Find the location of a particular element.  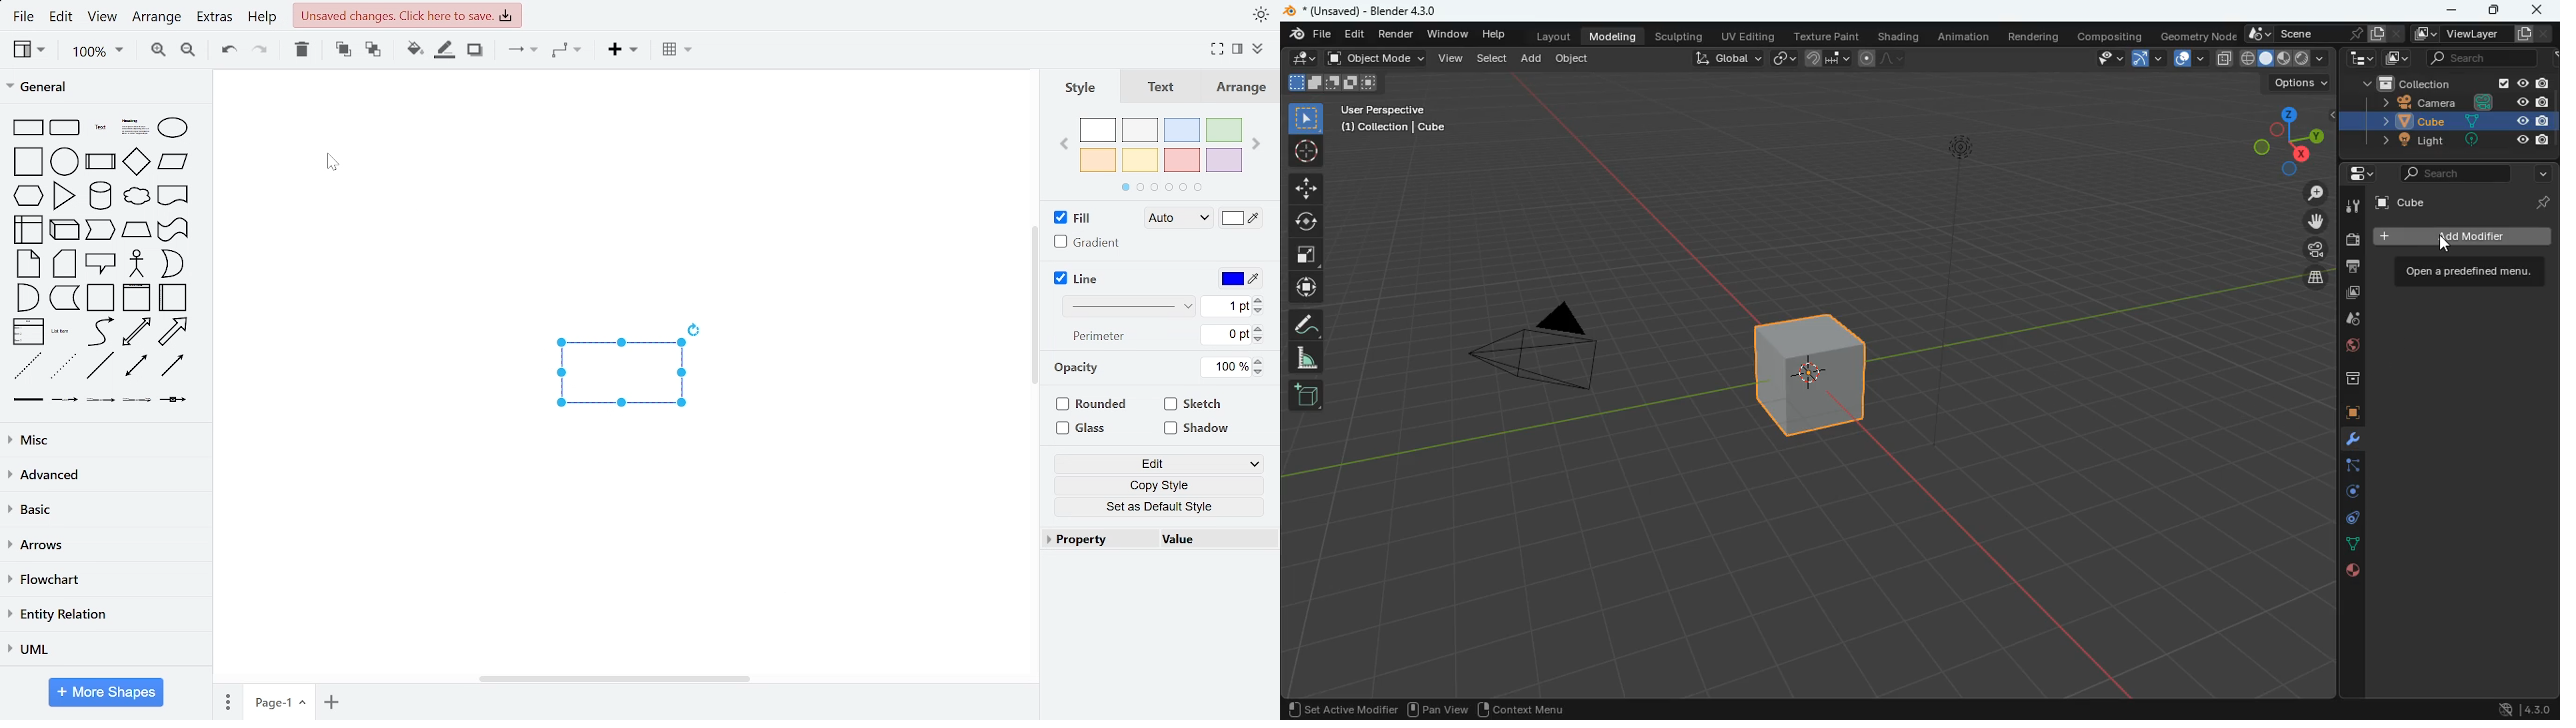

edit is located at coordinates (1156, 462).